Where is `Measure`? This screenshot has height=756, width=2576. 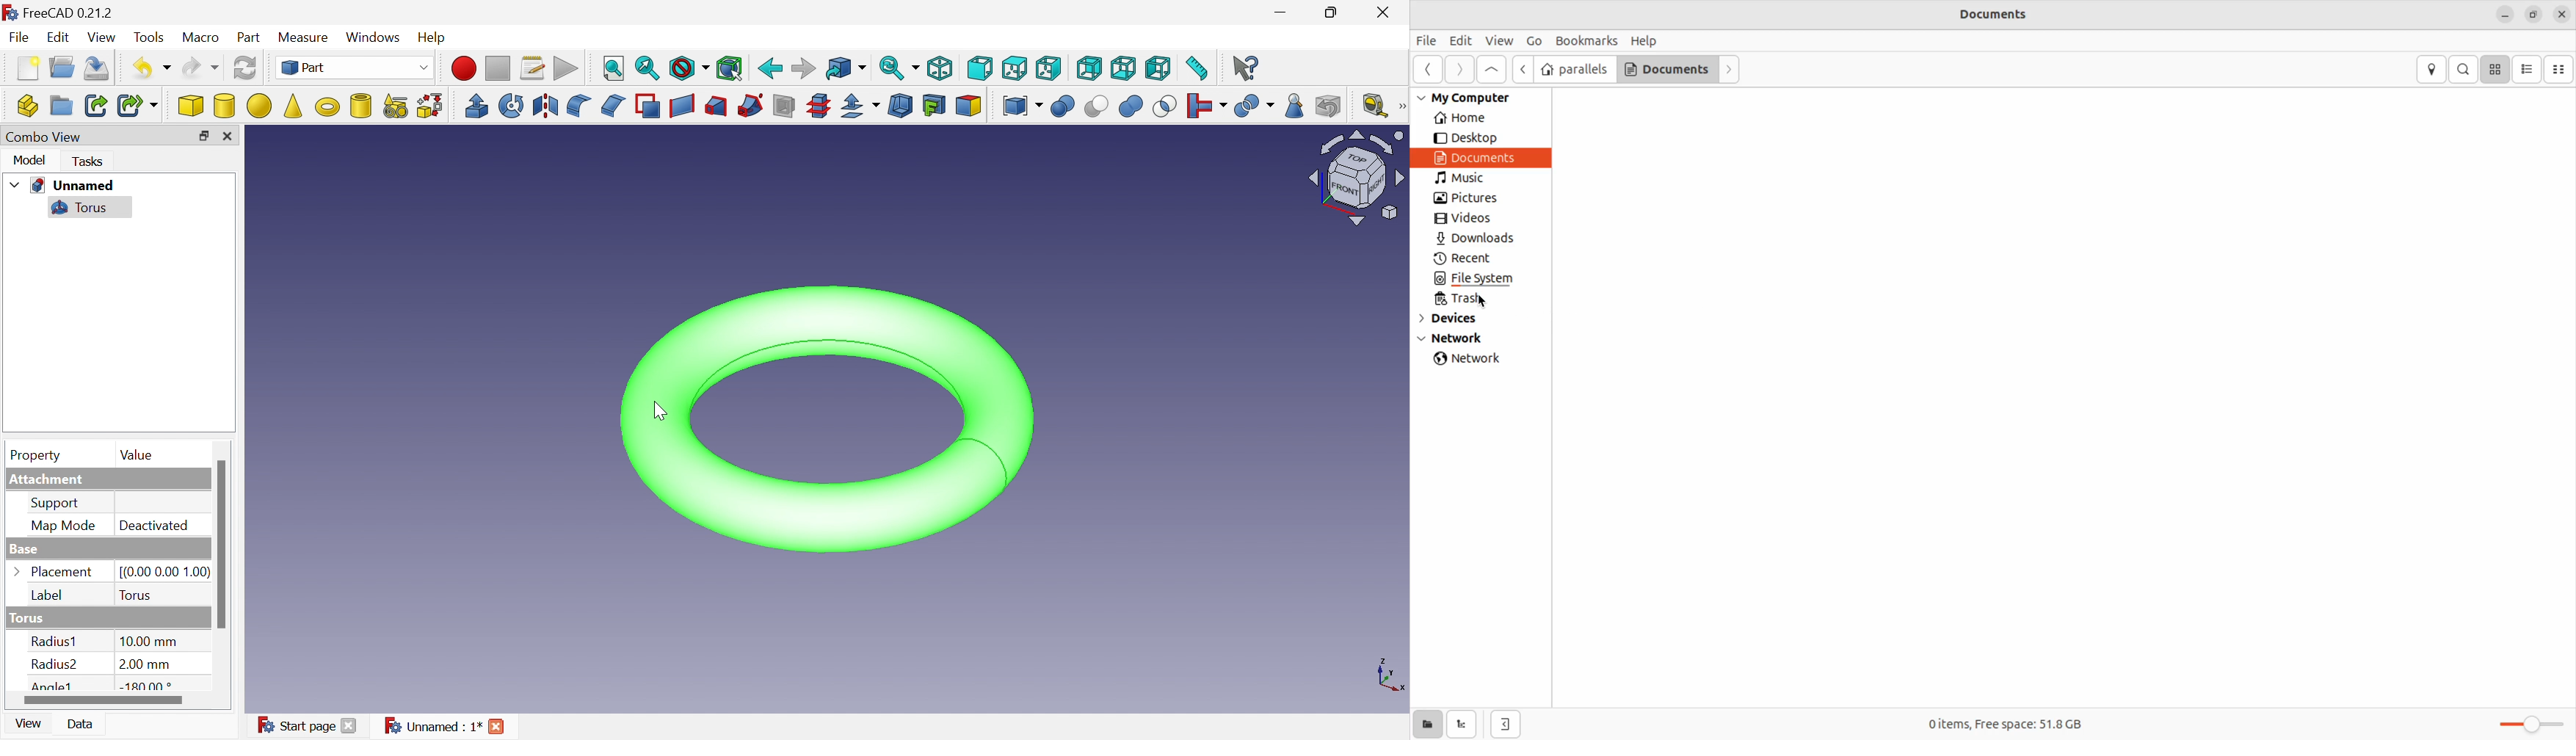 Measure is located at coordinates (305, 35).